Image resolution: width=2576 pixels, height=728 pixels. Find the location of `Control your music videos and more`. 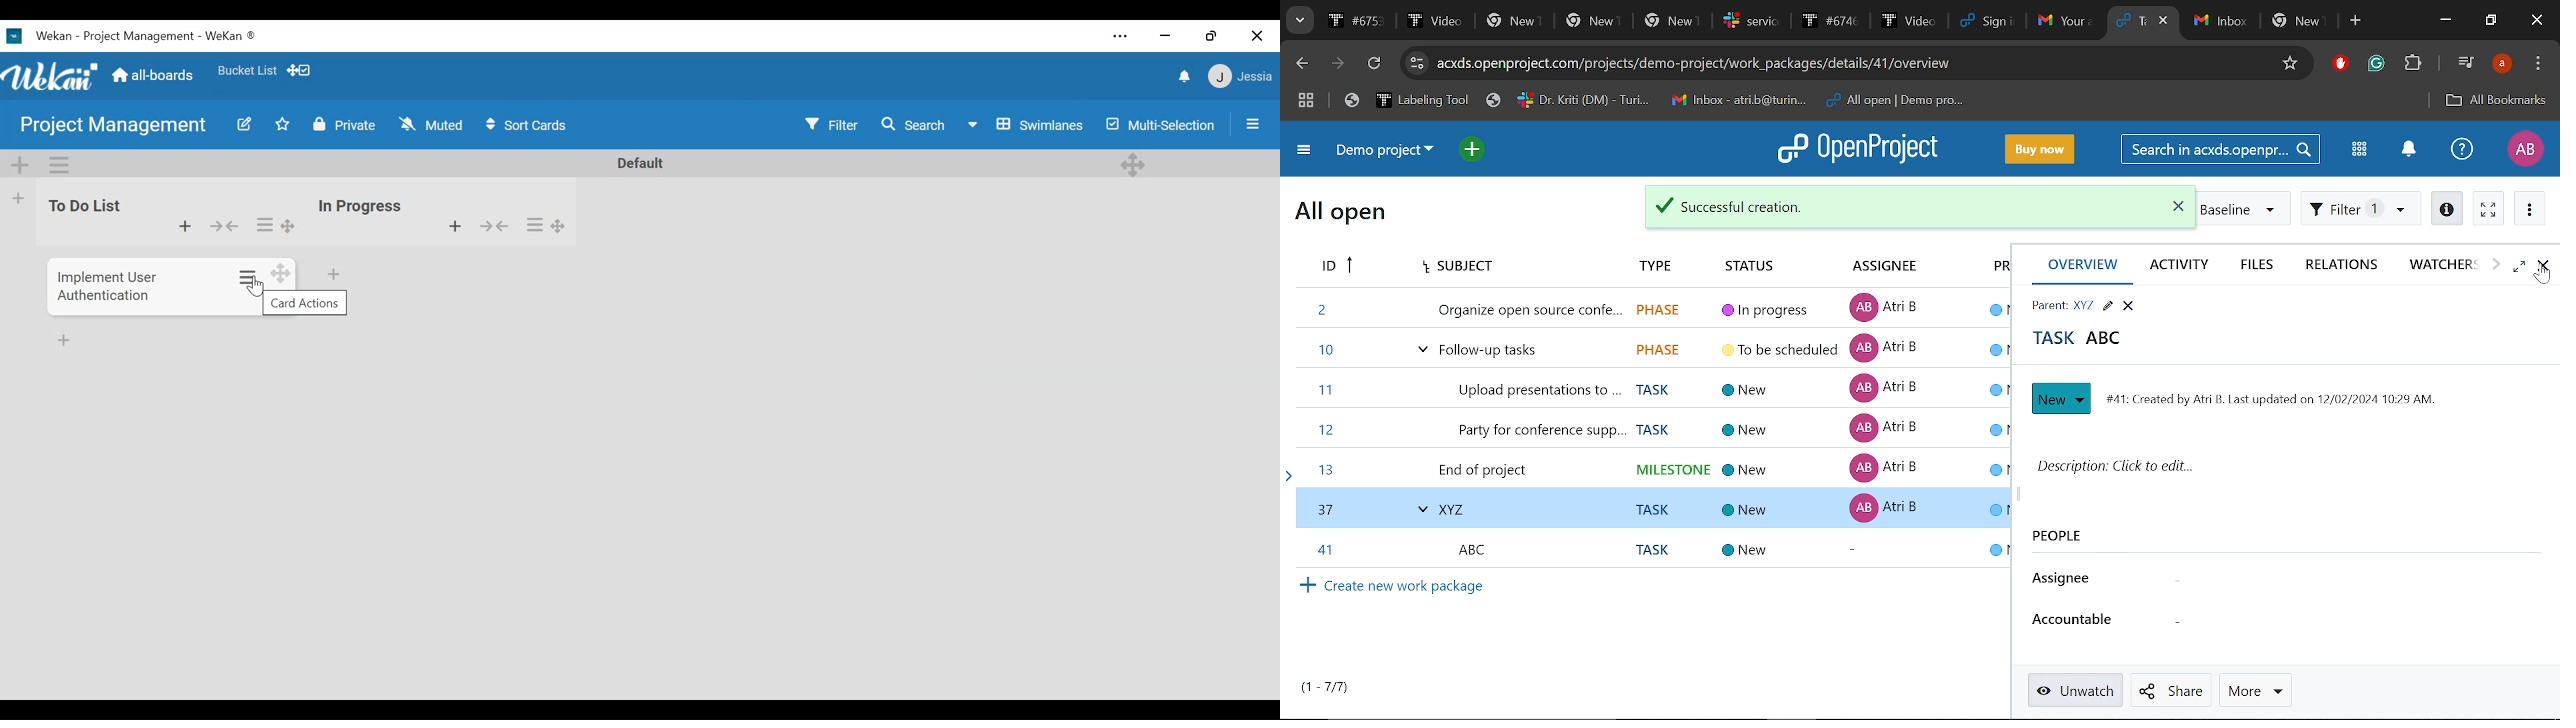

Control your music videos and more is located at coordinates (2466, 61).